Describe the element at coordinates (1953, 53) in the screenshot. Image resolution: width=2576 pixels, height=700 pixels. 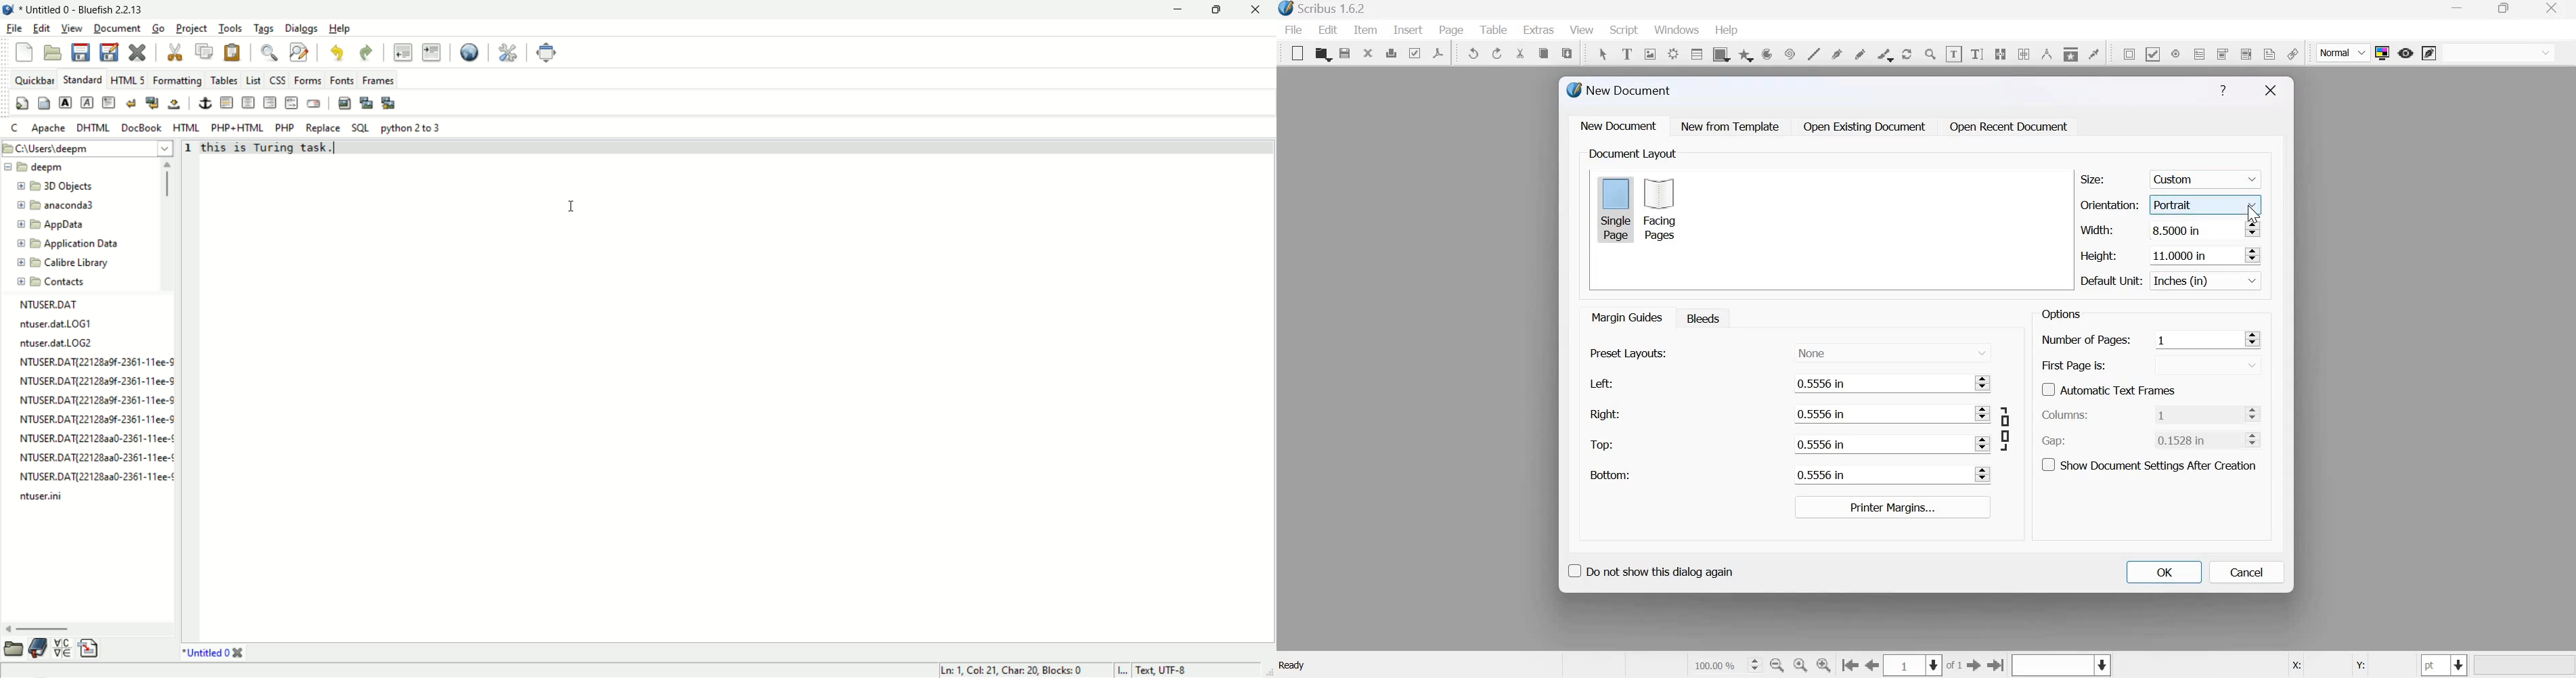
I see `edit contents of frame` at that location.